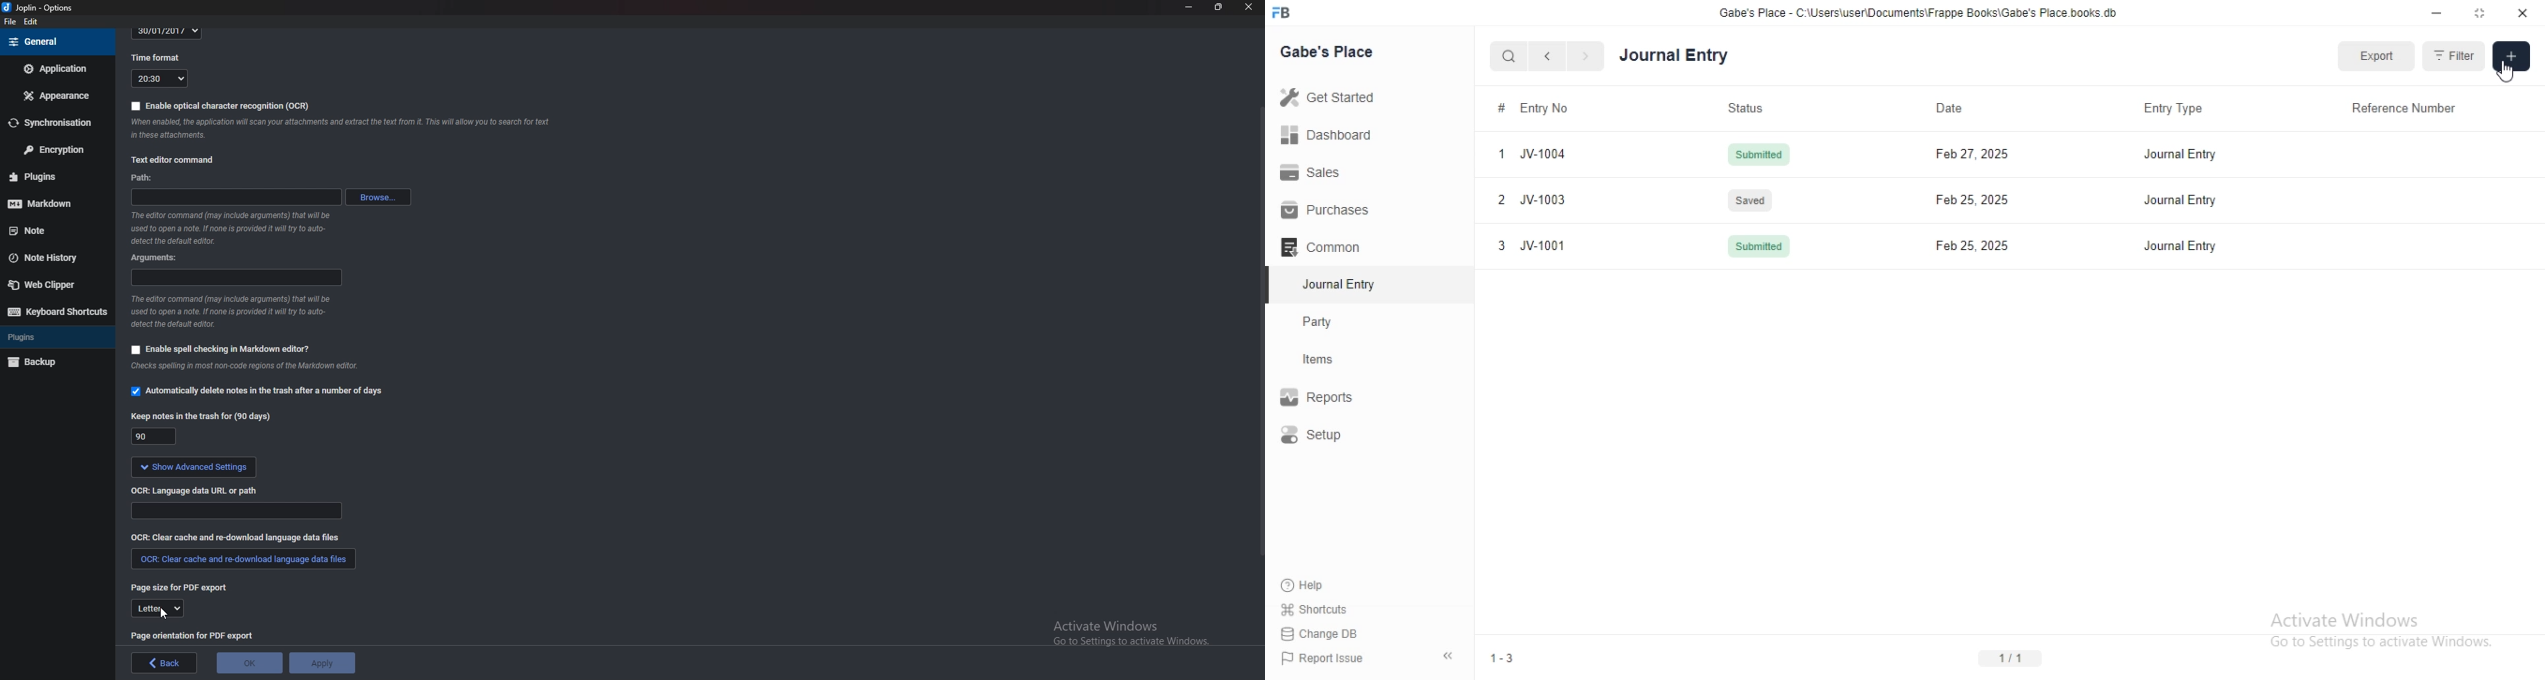 The image size is (2548, 700). What do you see at coordinates (1742, 109) in the screenshot?
I see `Status.` at bounding box center [1742, 109].